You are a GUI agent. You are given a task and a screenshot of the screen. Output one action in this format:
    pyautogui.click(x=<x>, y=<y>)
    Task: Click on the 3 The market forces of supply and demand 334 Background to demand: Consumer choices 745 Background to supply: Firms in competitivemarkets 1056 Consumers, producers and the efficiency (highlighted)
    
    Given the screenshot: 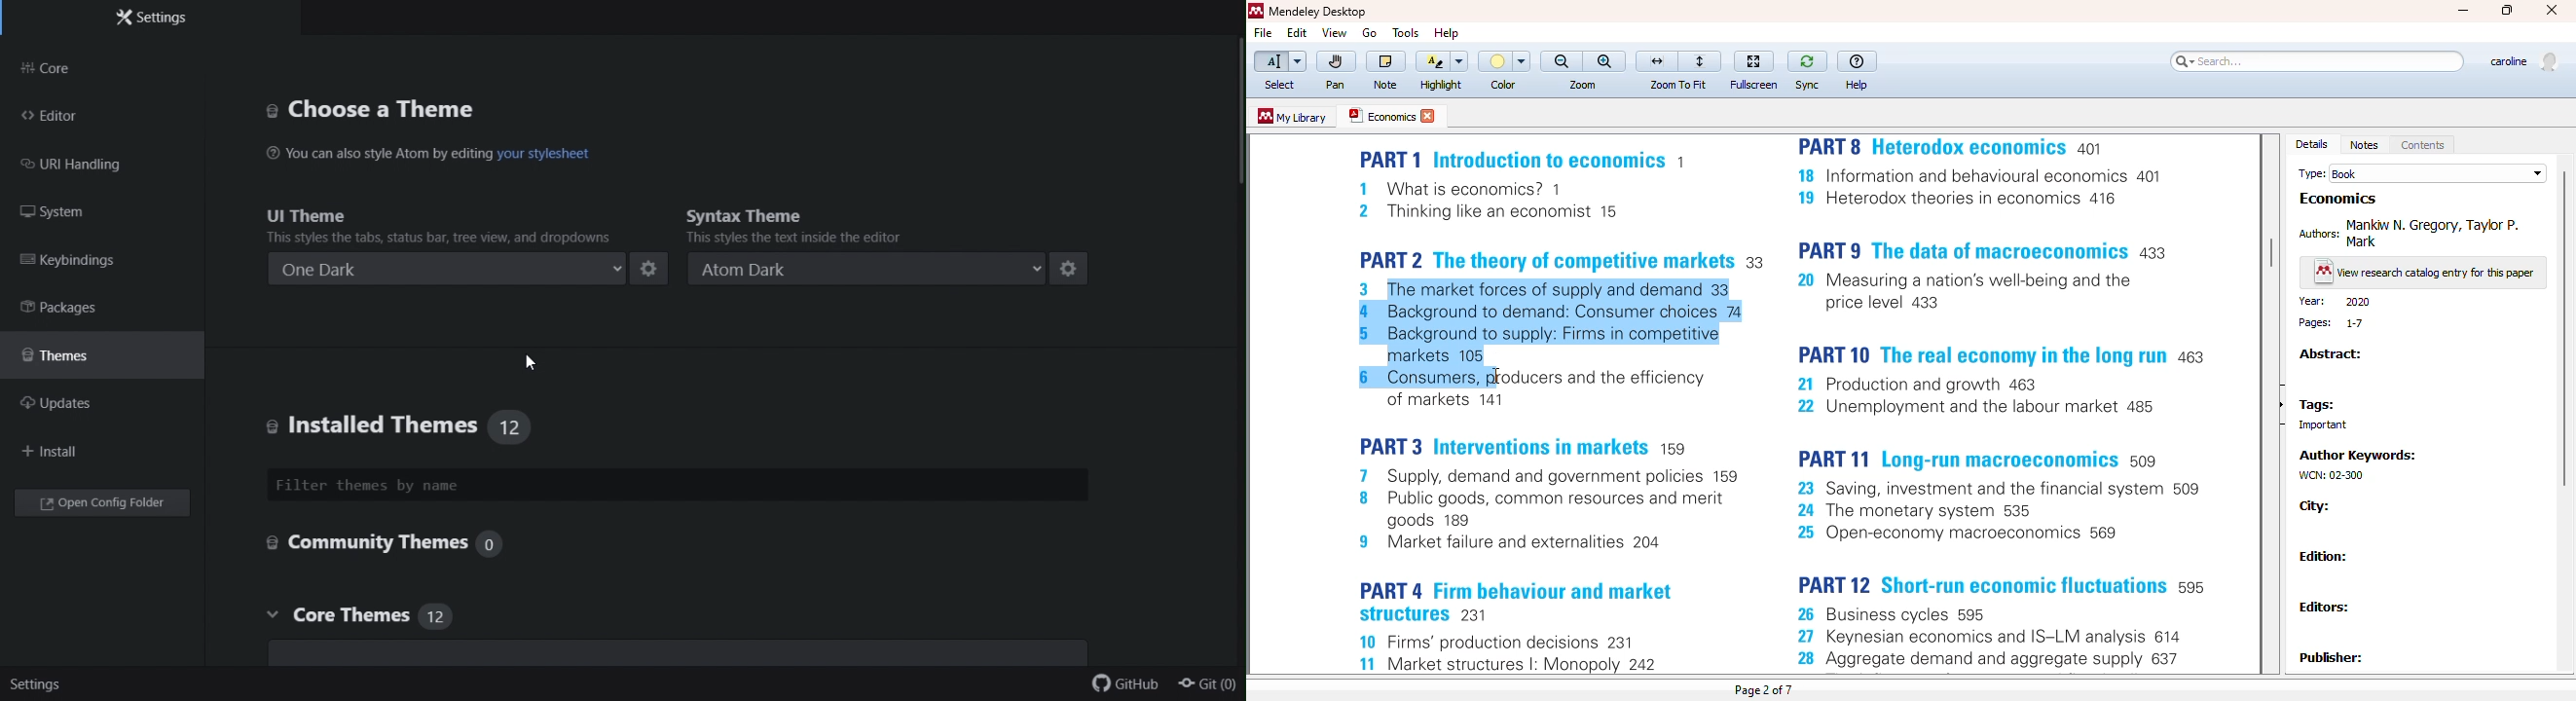 What is the action you would take?
    pyautogui.click(x=1550, y=331)
    